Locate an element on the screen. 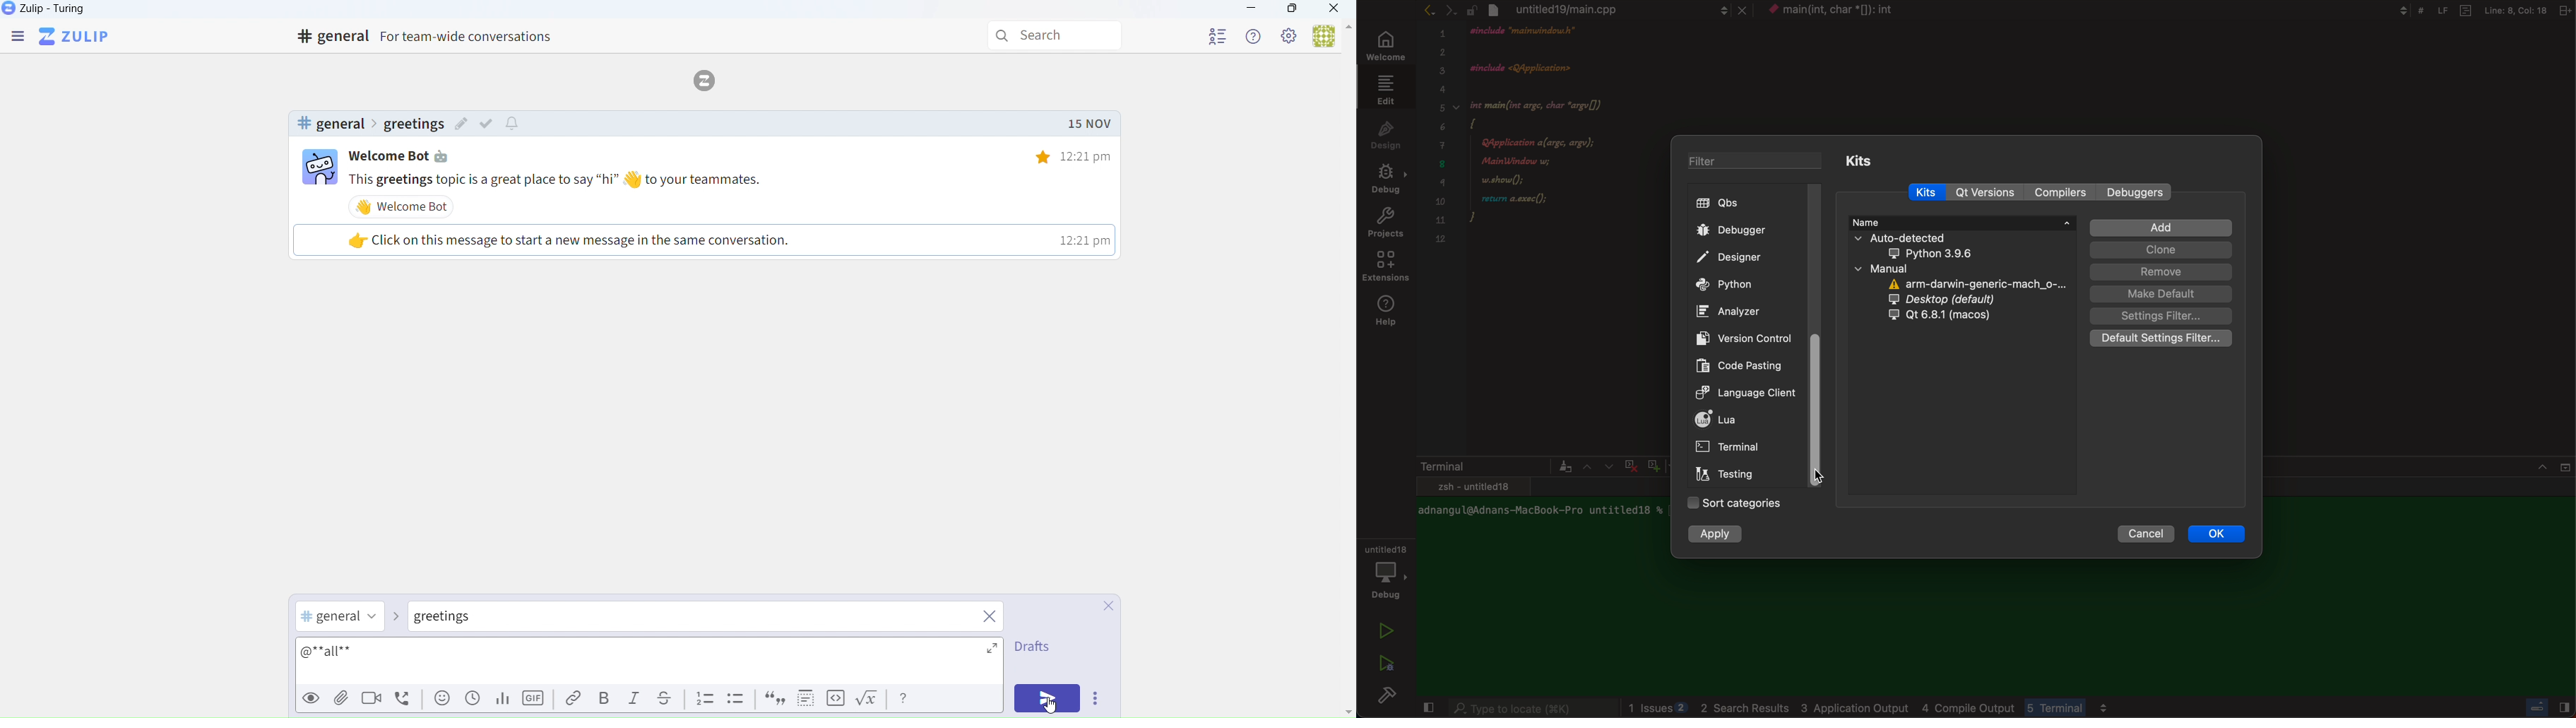 The image size is (2576, 728). make default  is located at coordinates (2161, 294).